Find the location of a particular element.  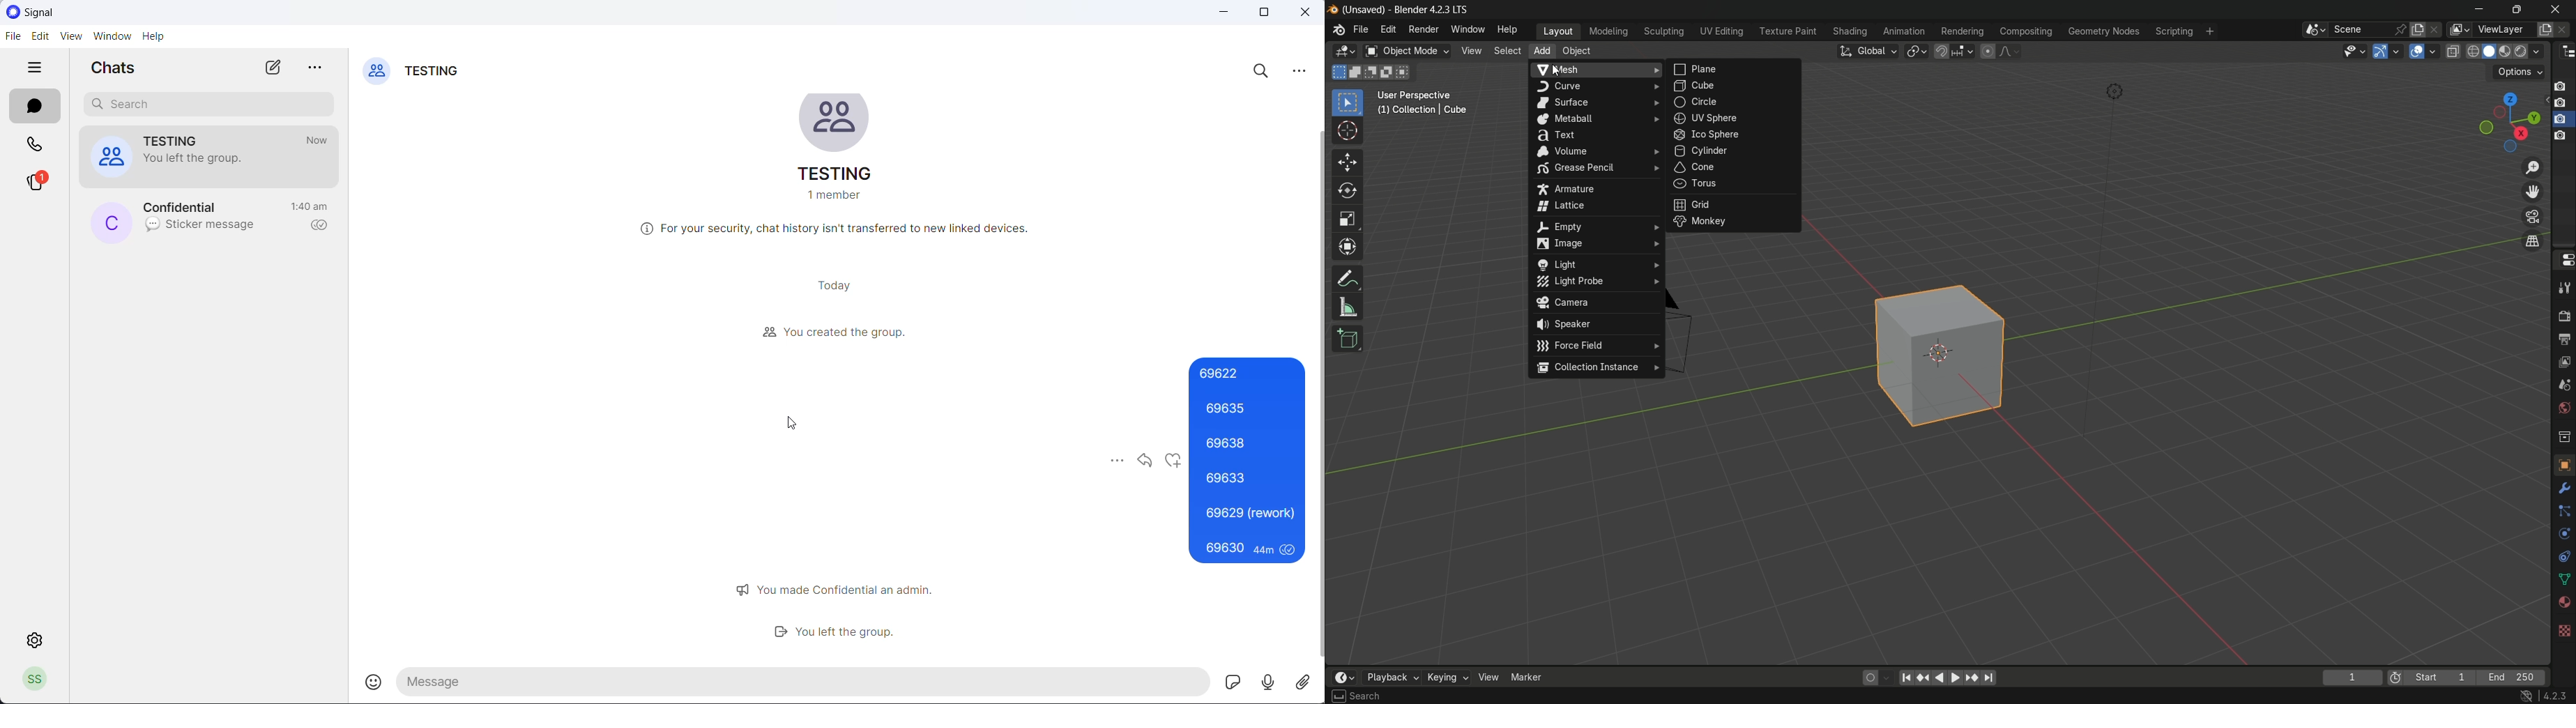

keying is located at coordinates (1446, 677).